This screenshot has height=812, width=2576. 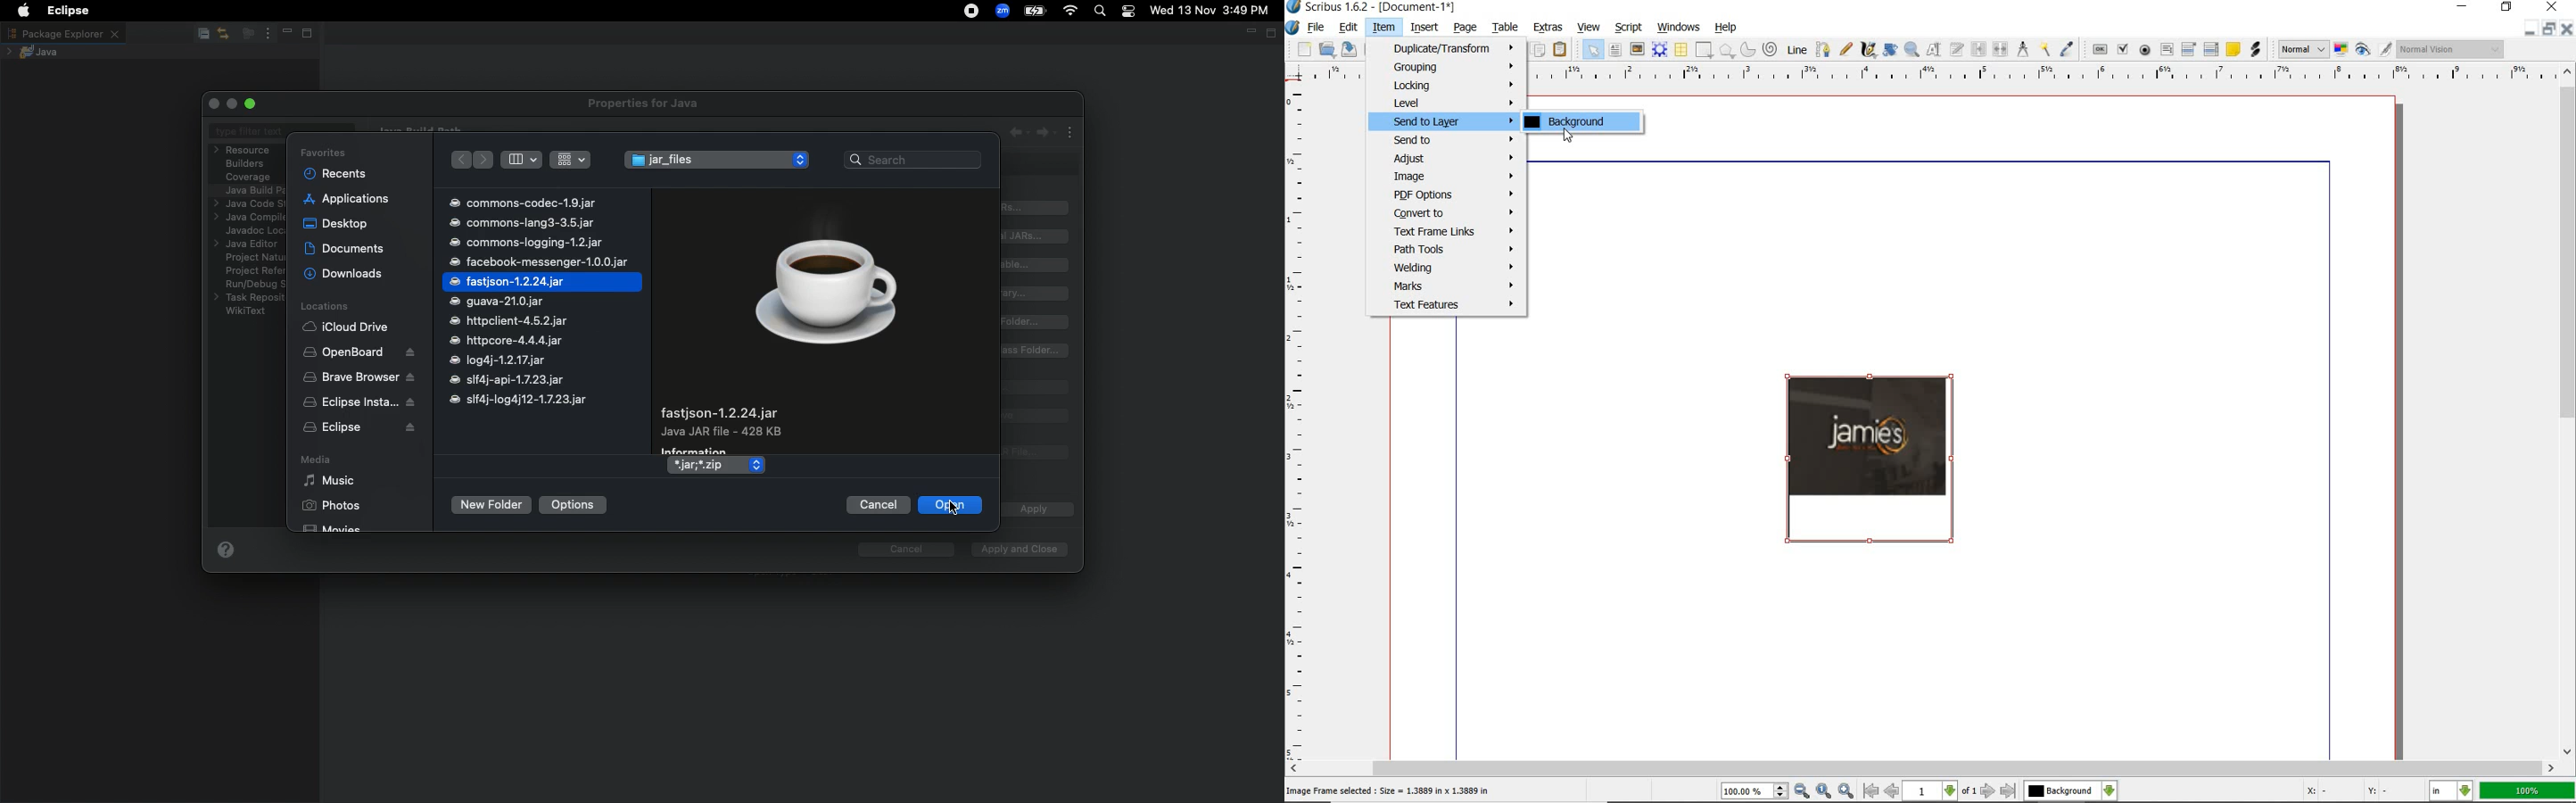 What do you see at coordinates (2569, 28) in the screenshot?
I see `Close` at bounding box center [2569, 28].